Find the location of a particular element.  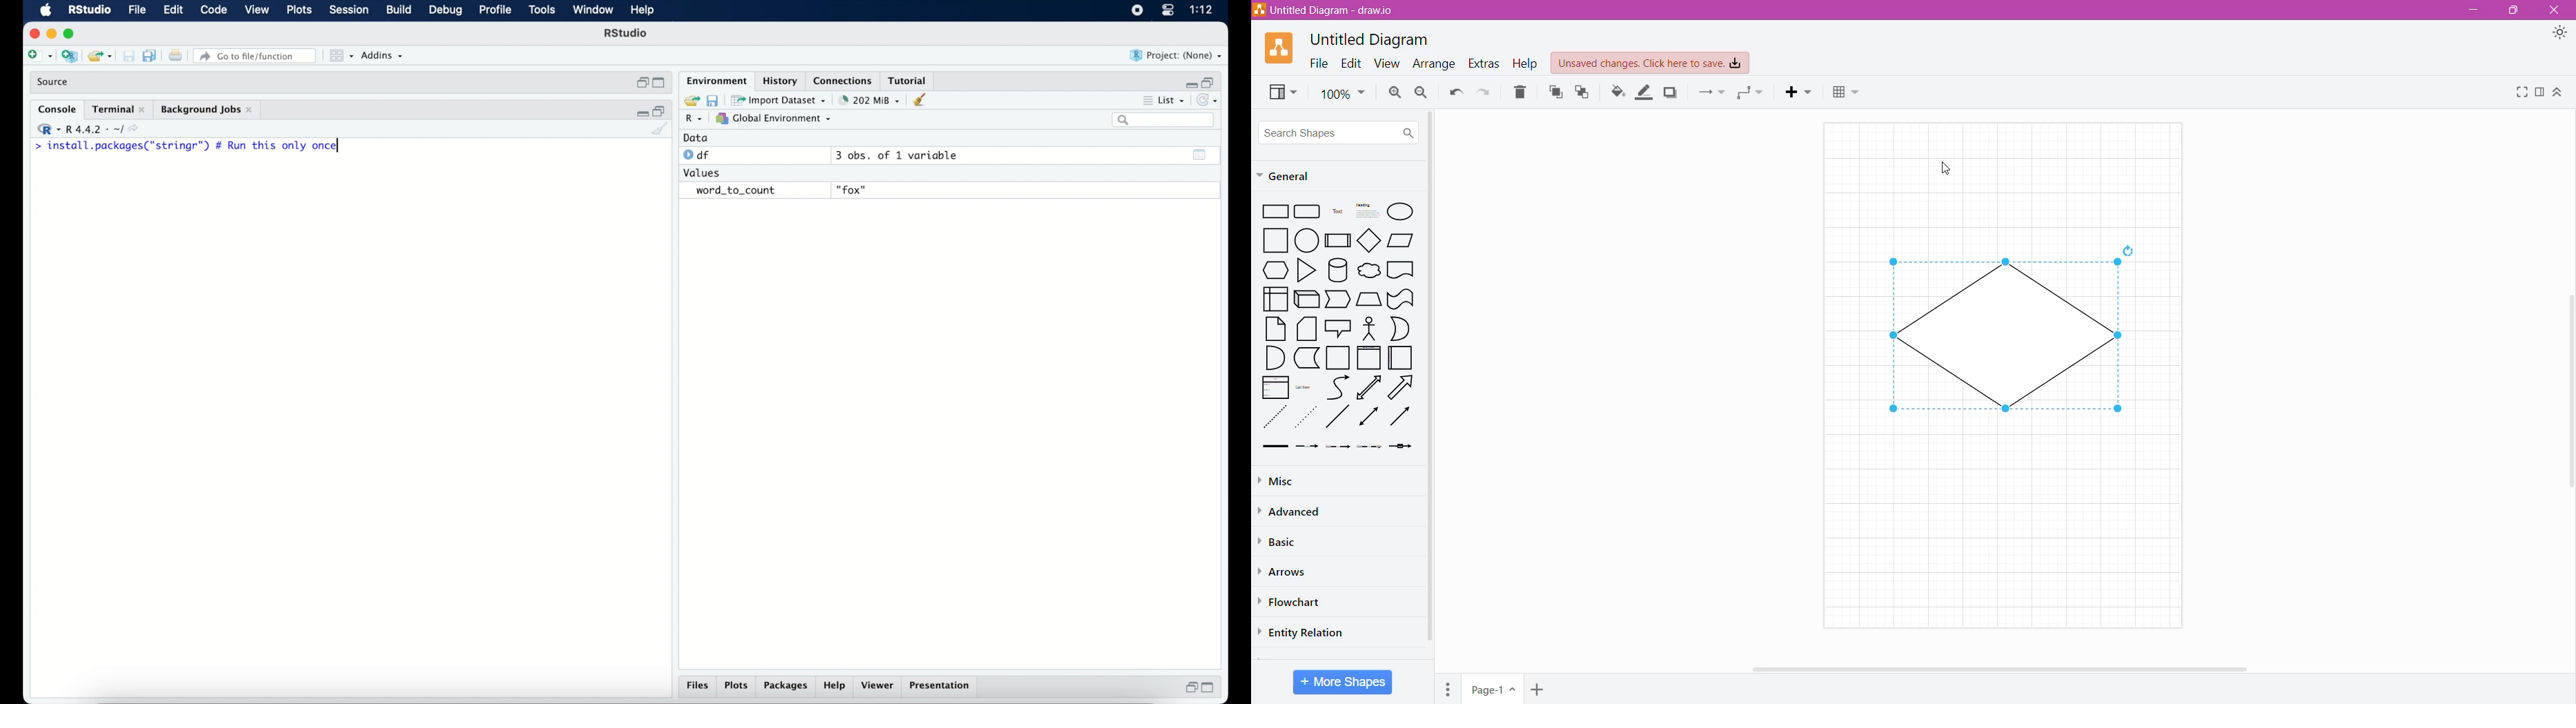

Connector with Label is located at coordinates (1308, 447).